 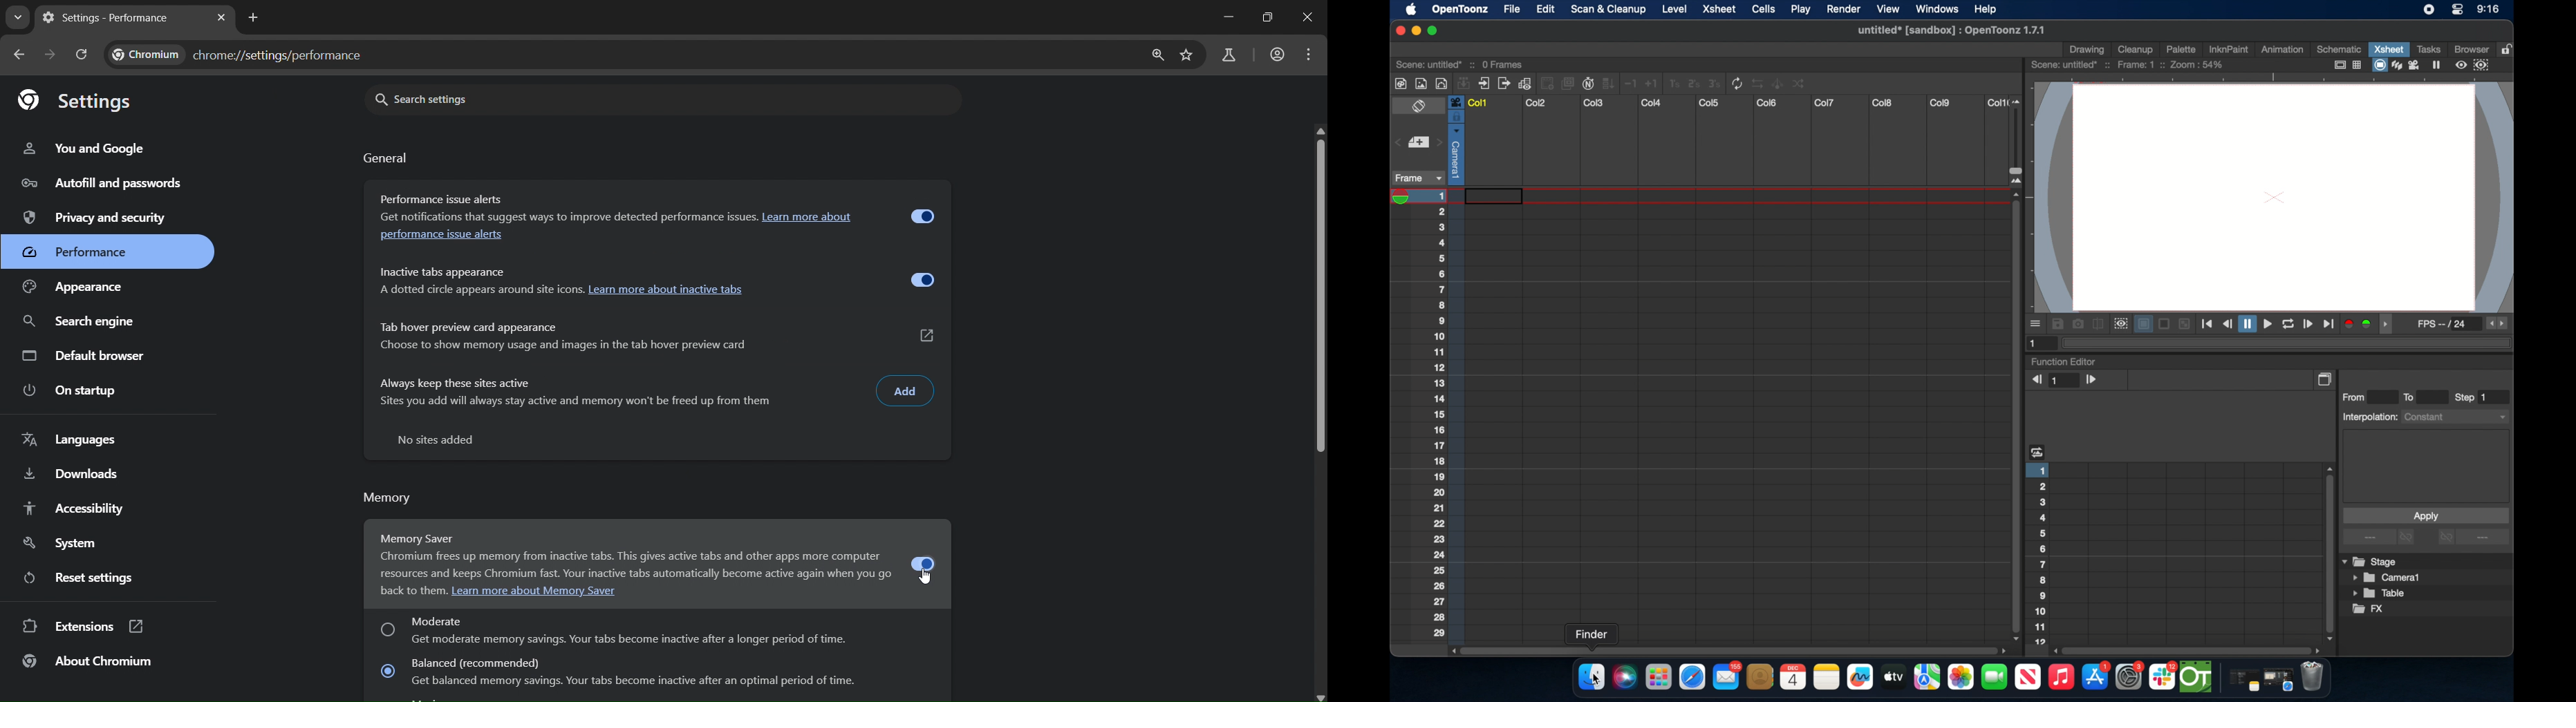 I want to click on account, so click(x=1278, y=55).